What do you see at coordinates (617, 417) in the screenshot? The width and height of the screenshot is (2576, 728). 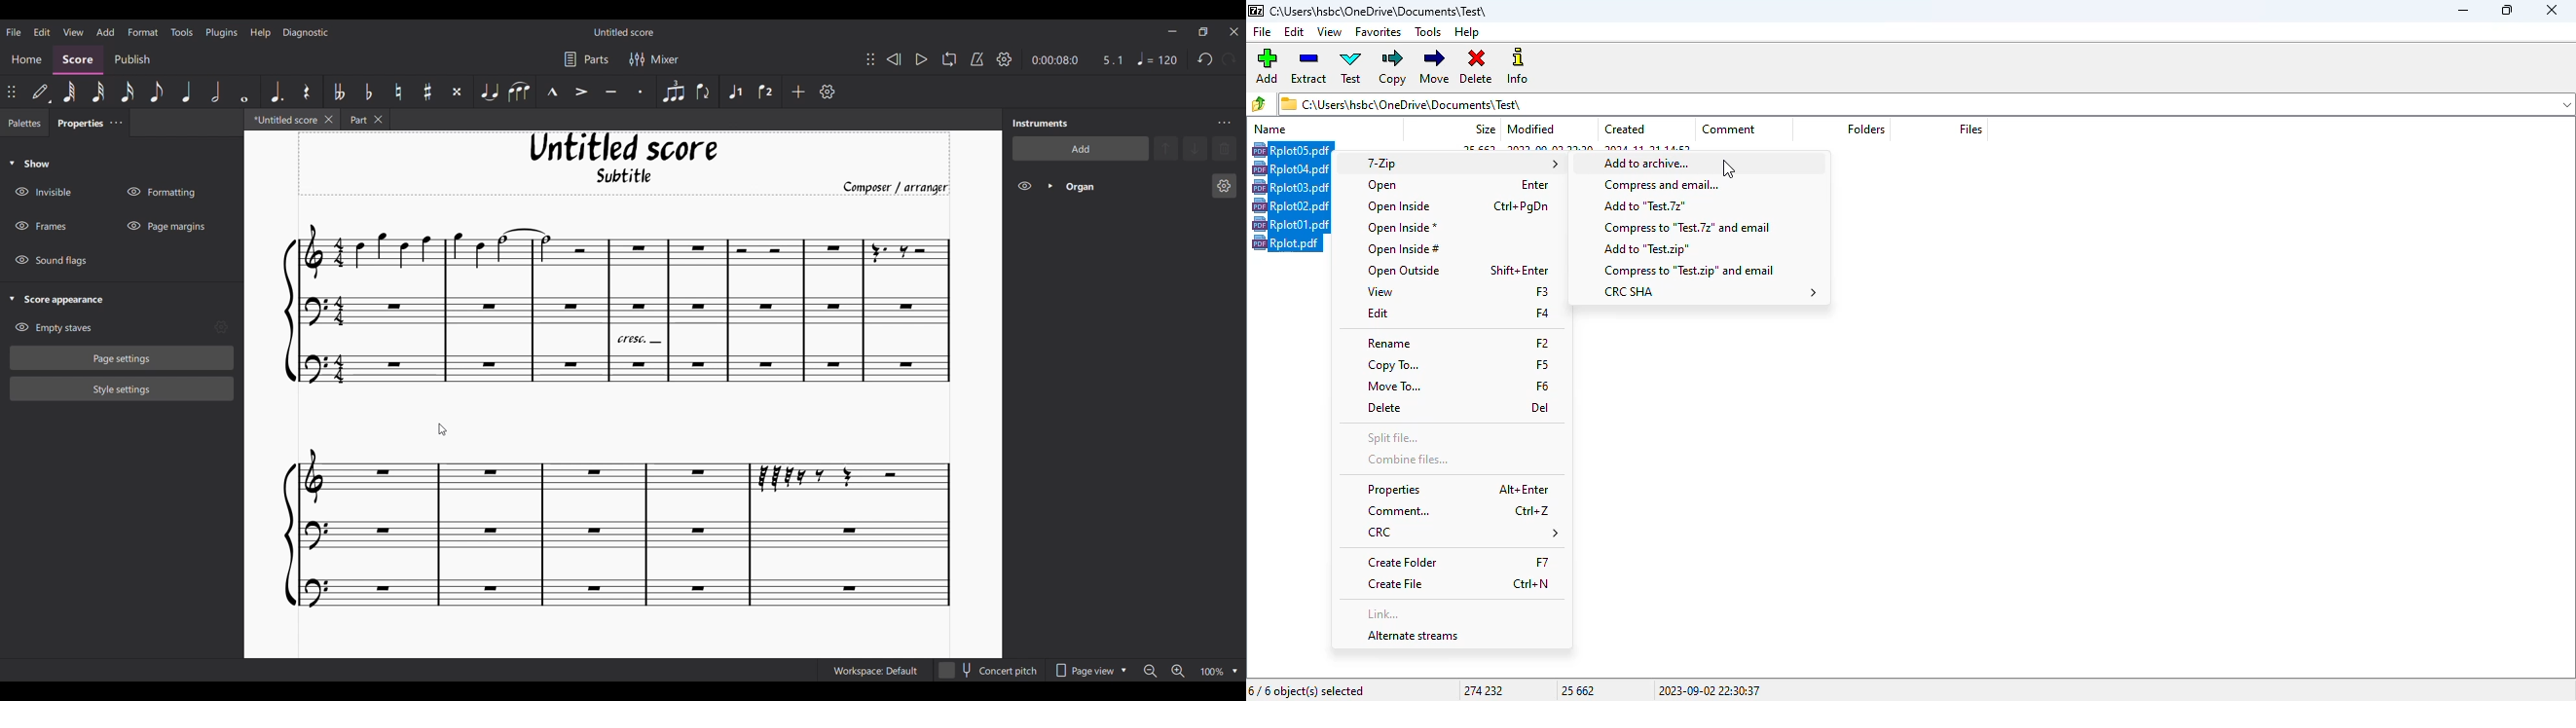 I see `Current score` at bounding box center [617, 417].